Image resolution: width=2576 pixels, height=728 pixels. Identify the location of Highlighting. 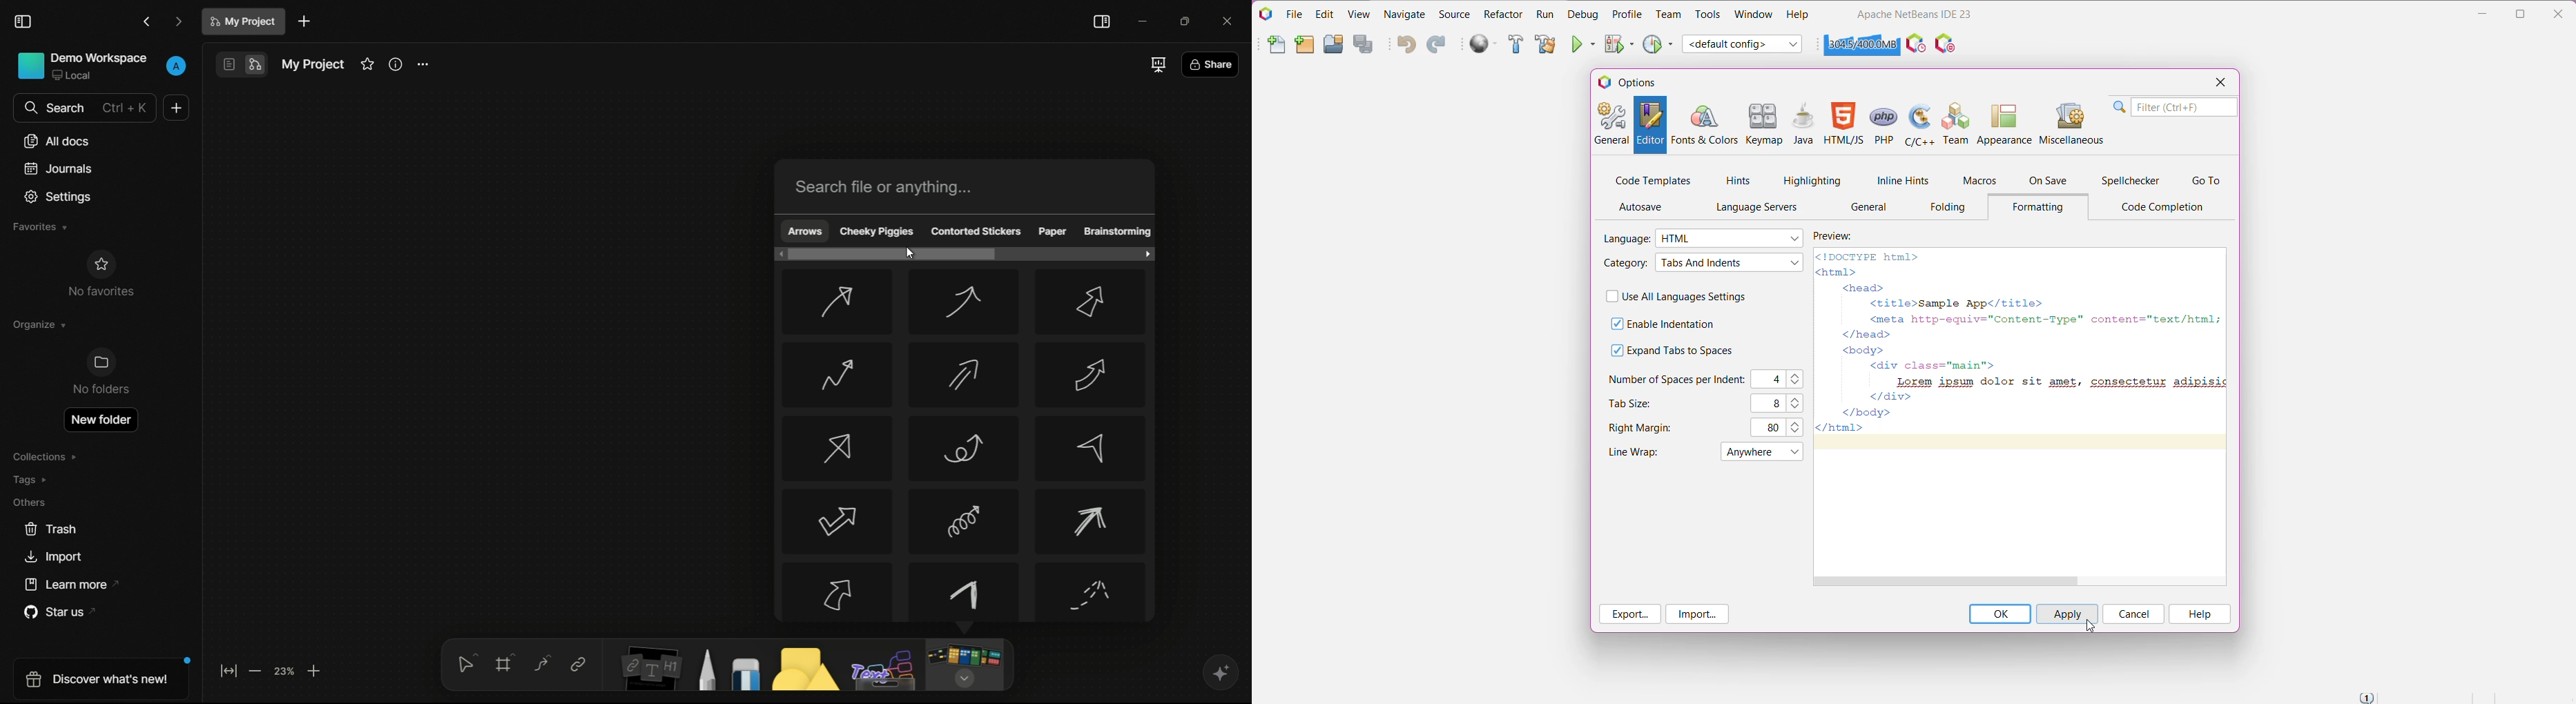
(1812, 180).